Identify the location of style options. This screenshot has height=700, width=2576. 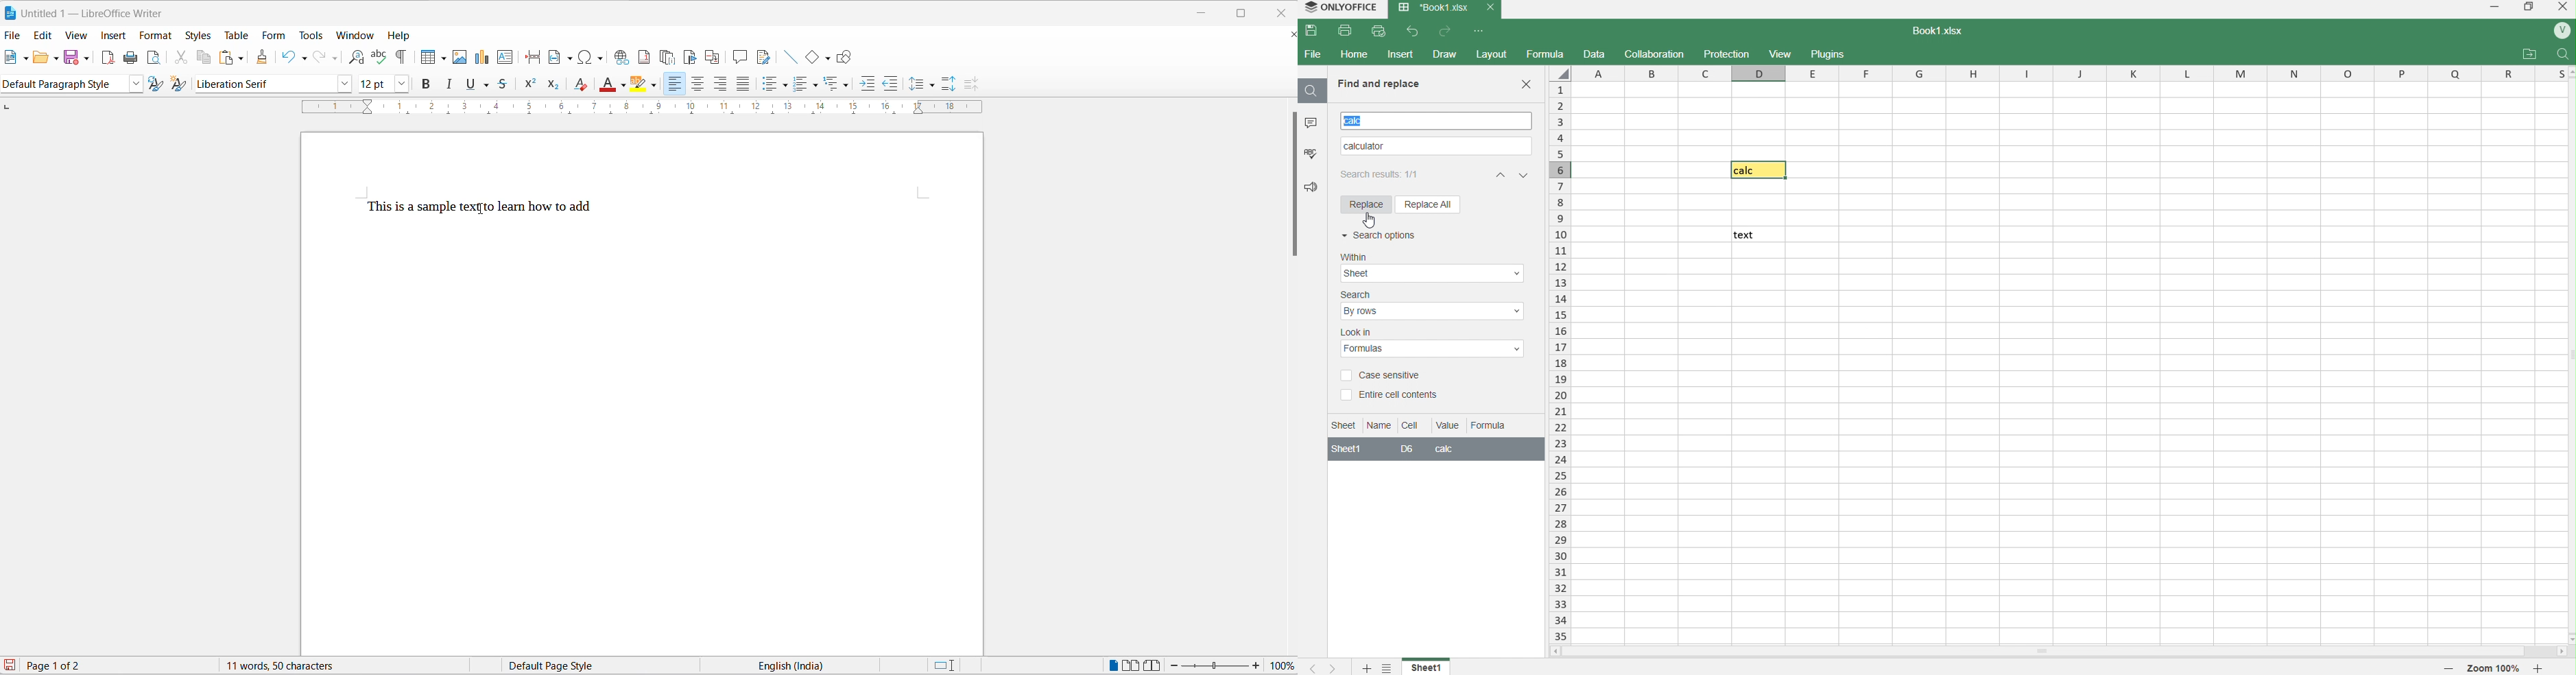
(134, 84).